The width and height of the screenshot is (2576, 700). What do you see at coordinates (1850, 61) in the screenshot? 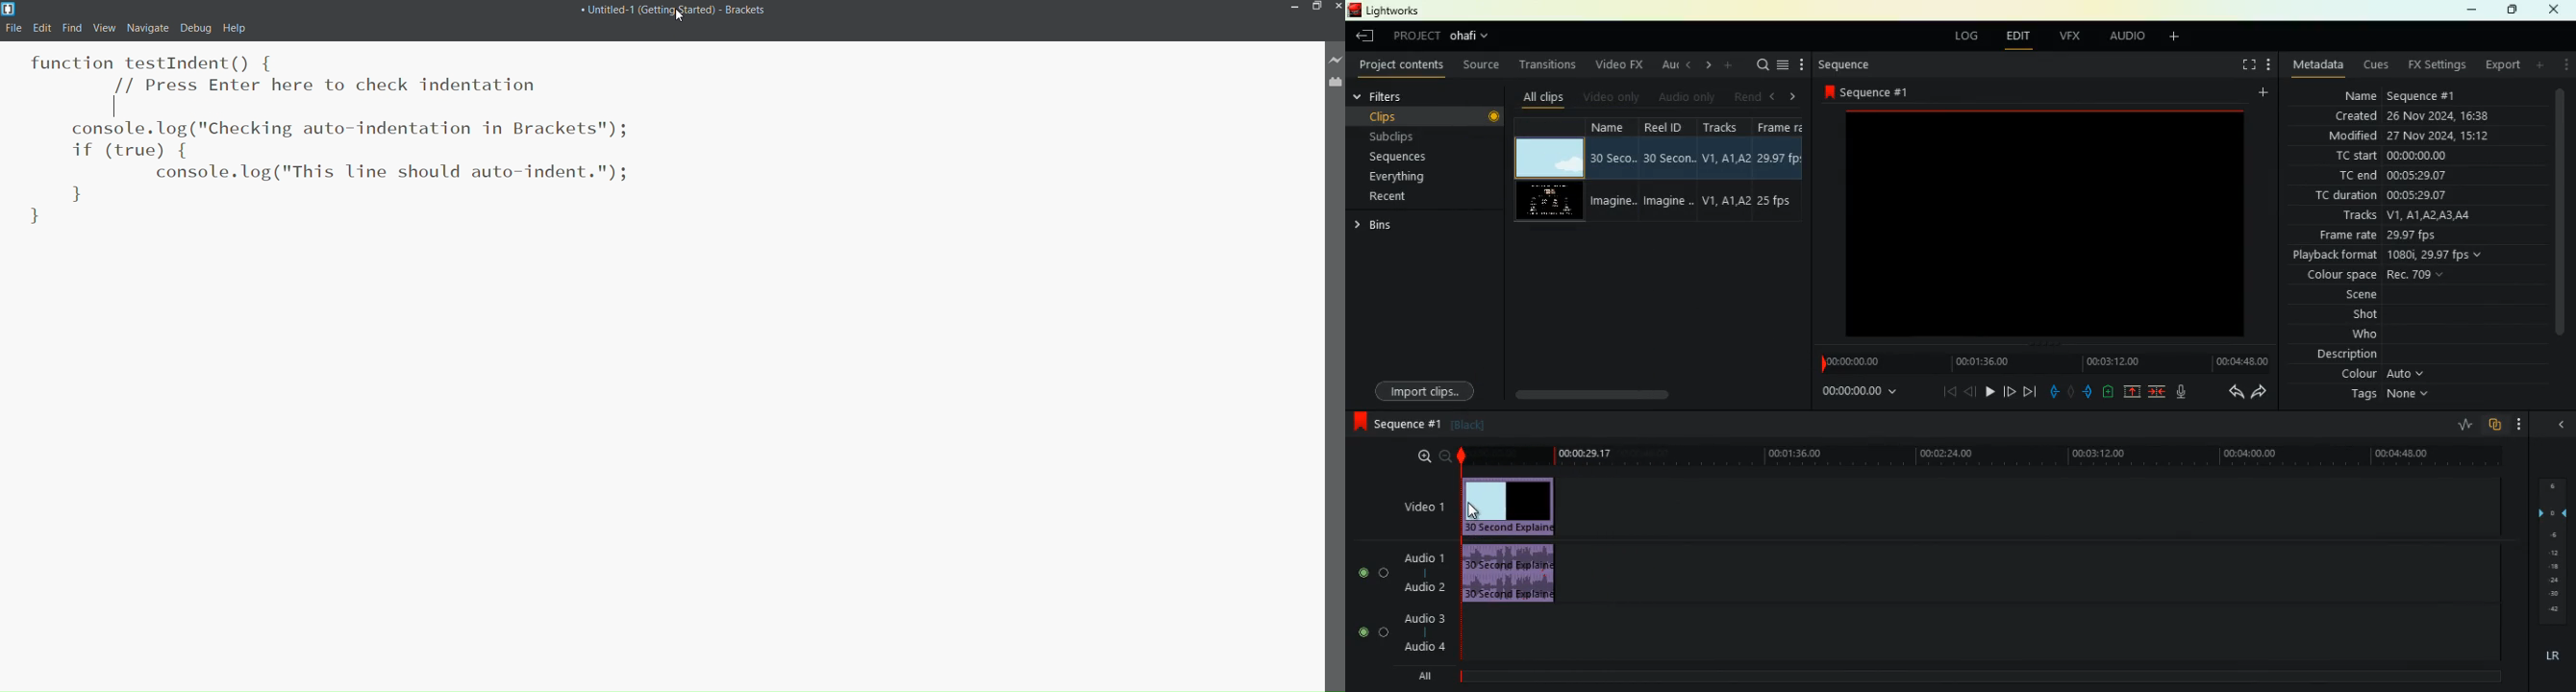
I see `sequence` at bounding box center [1850, 61].